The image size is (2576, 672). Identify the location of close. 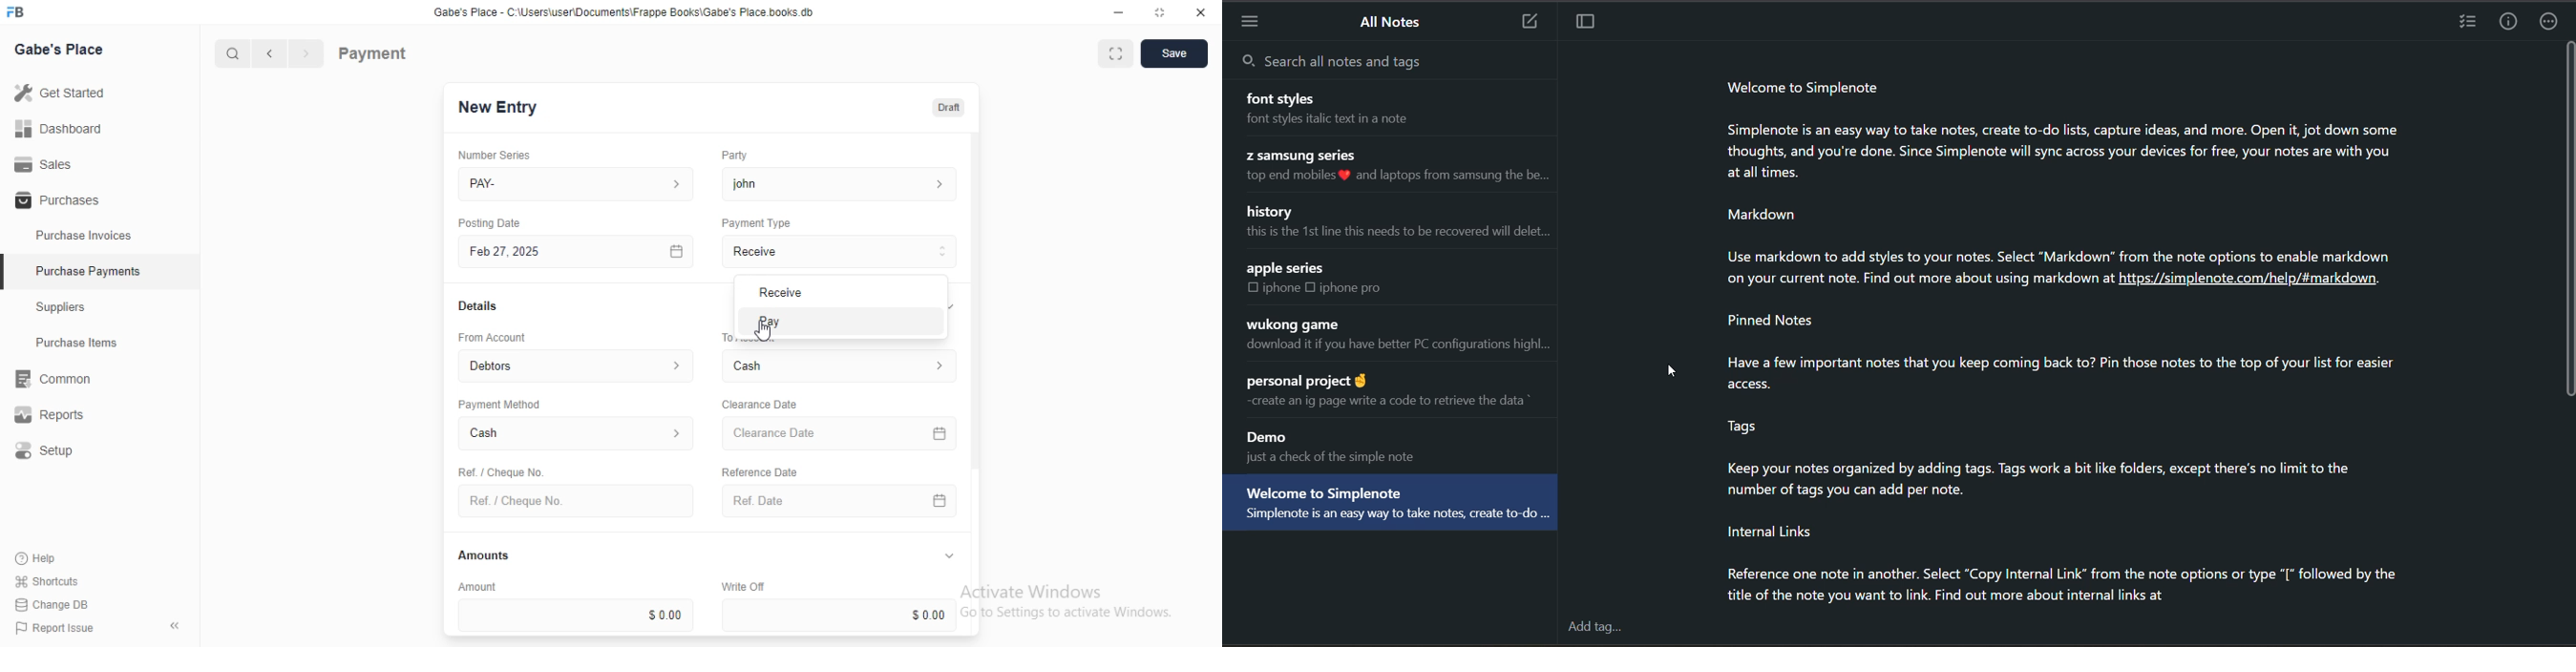
(1201, 12).